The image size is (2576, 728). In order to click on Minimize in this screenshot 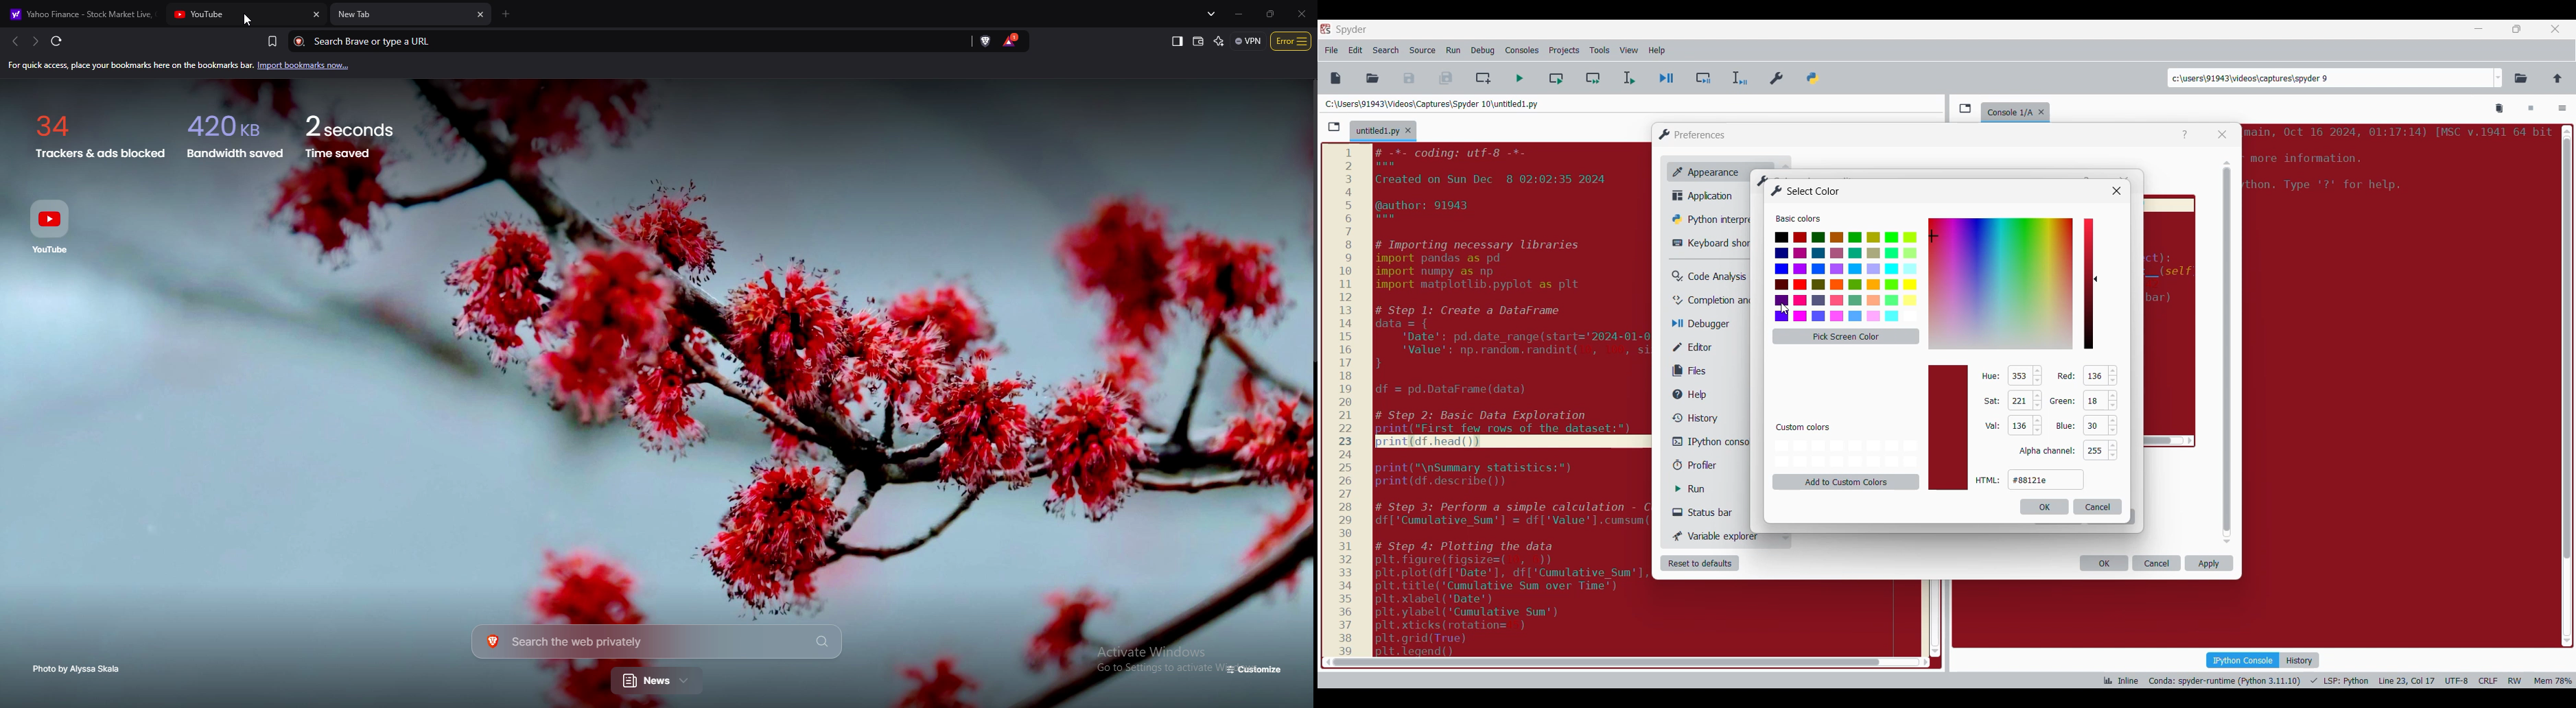, I will do `click(2479, 29)`.